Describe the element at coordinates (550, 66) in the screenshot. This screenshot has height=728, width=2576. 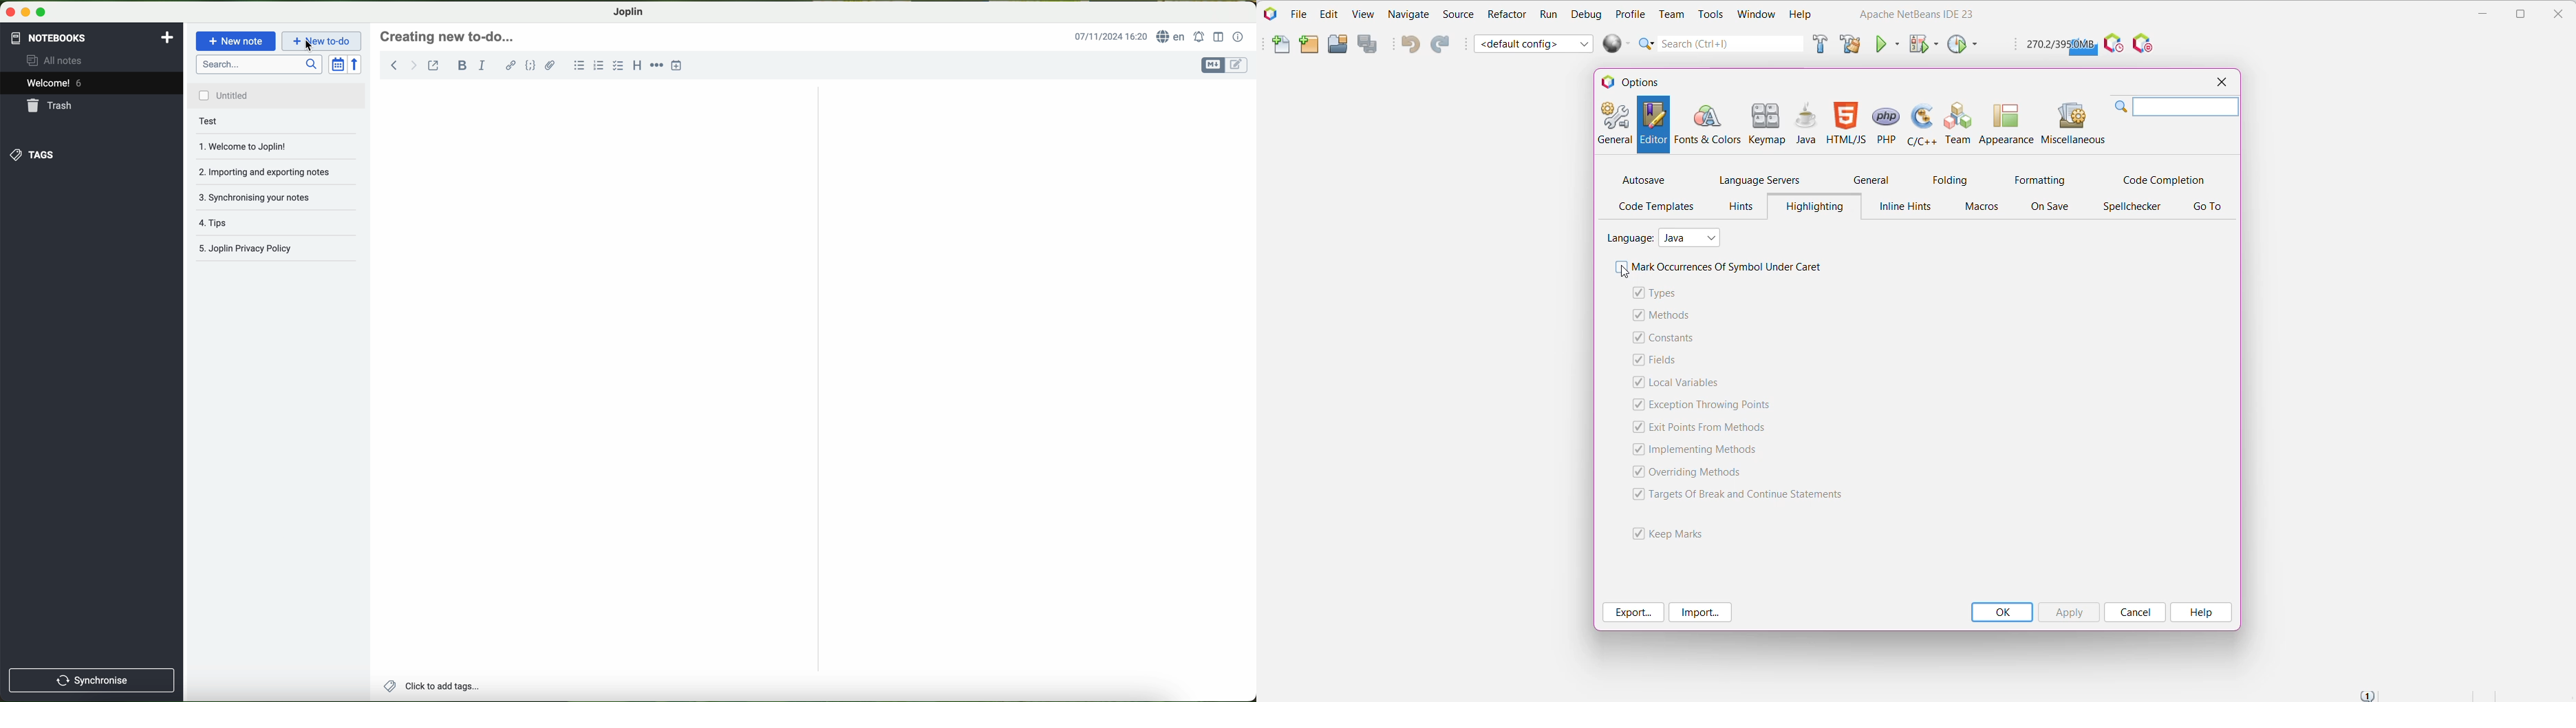
I see `attach file` at that location.